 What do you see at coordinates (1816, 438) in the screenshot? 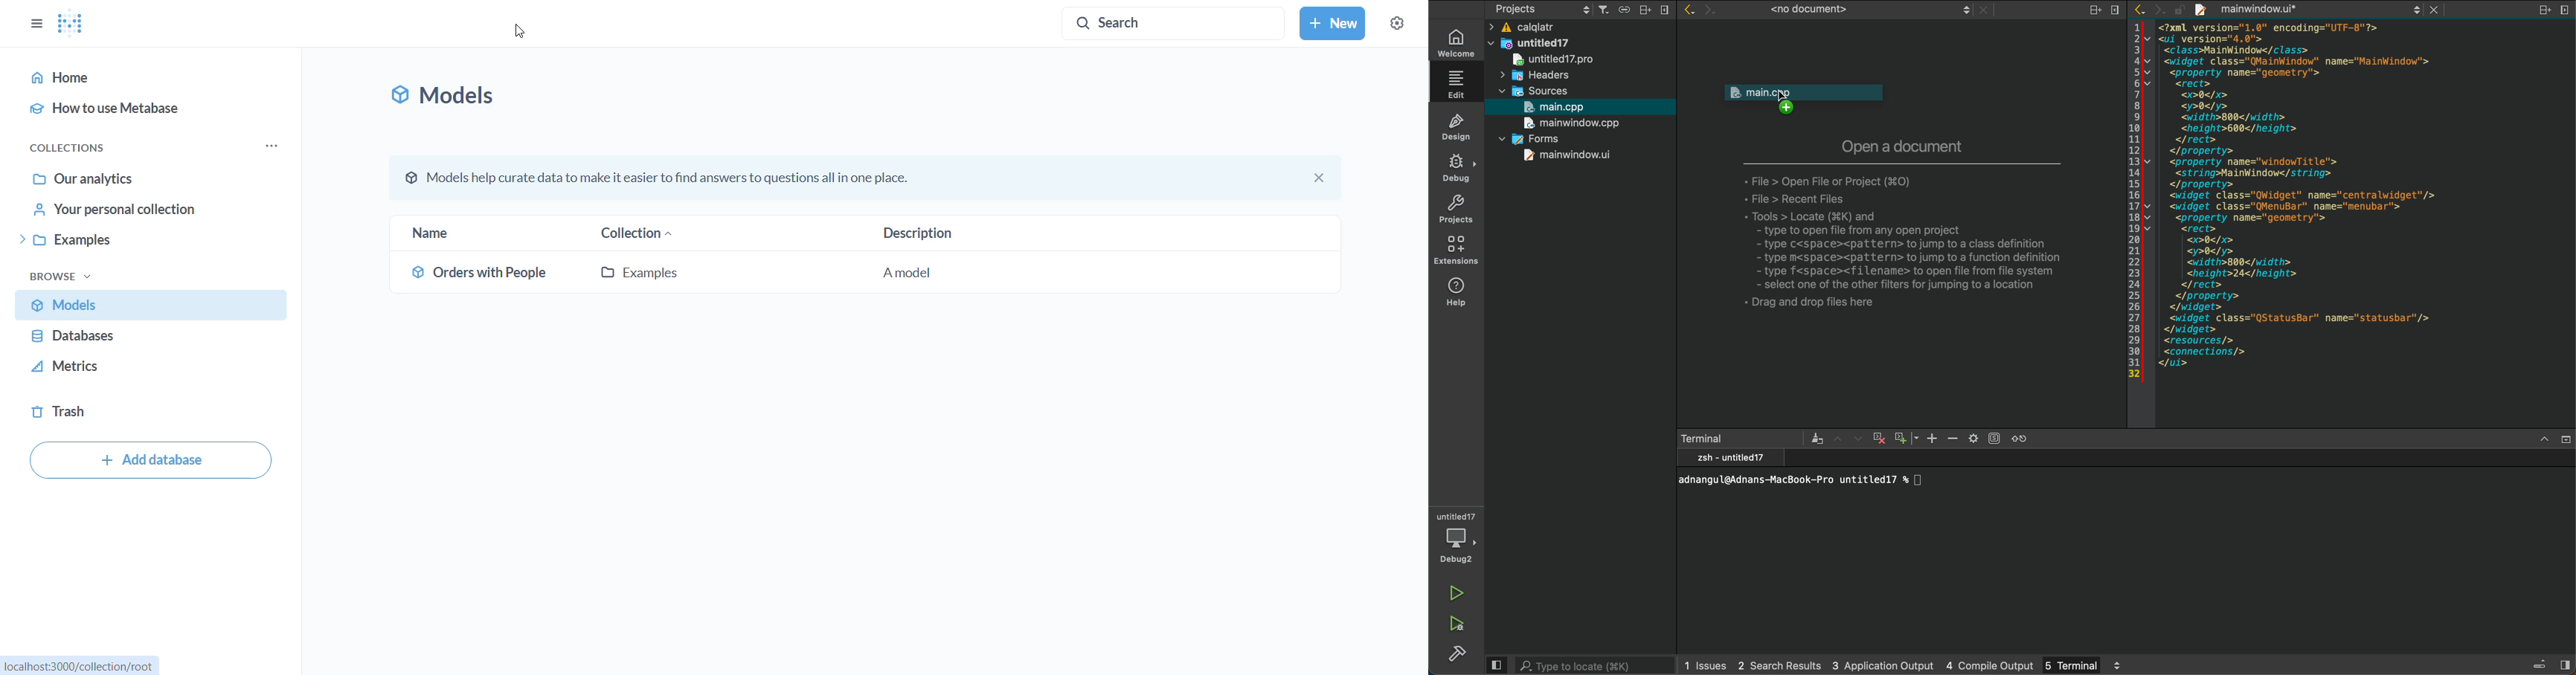
I see `clear` at bounding box center [1816, 438].